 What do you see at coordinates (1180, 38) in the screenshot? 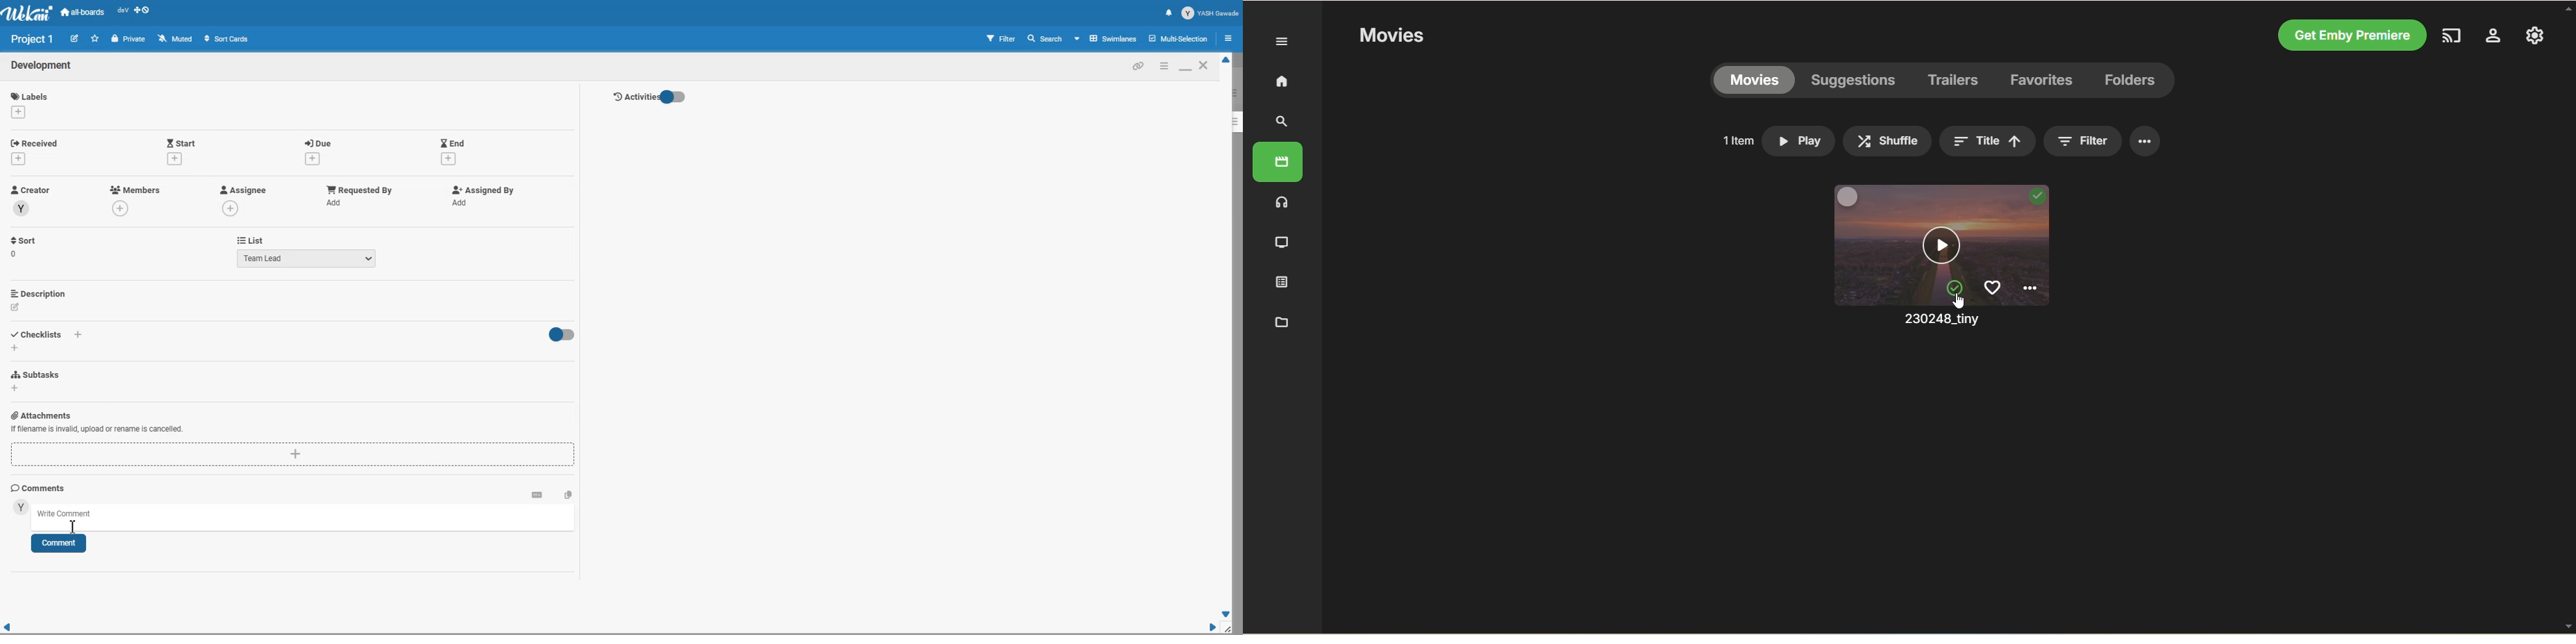
I see `Multi section` at bounding box center [1180, 38].